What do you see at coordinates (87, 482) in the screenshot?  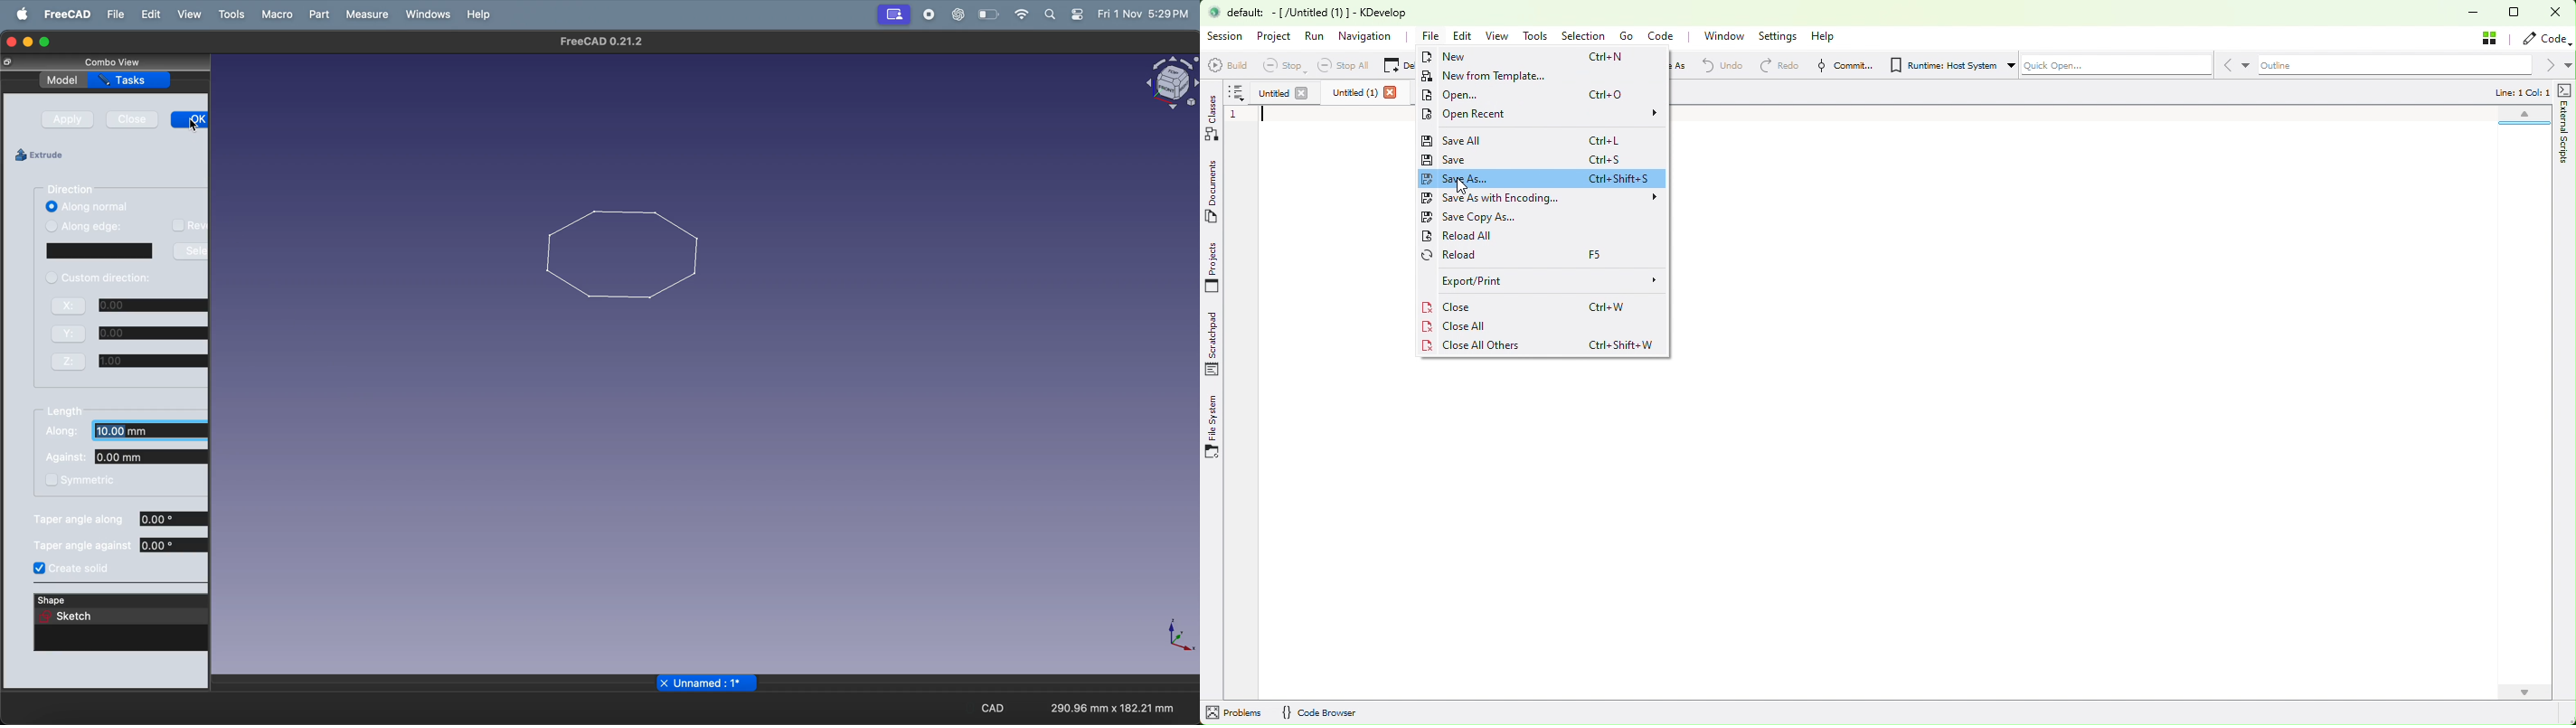 I see `symmetric` at bounding box center [87, 482].